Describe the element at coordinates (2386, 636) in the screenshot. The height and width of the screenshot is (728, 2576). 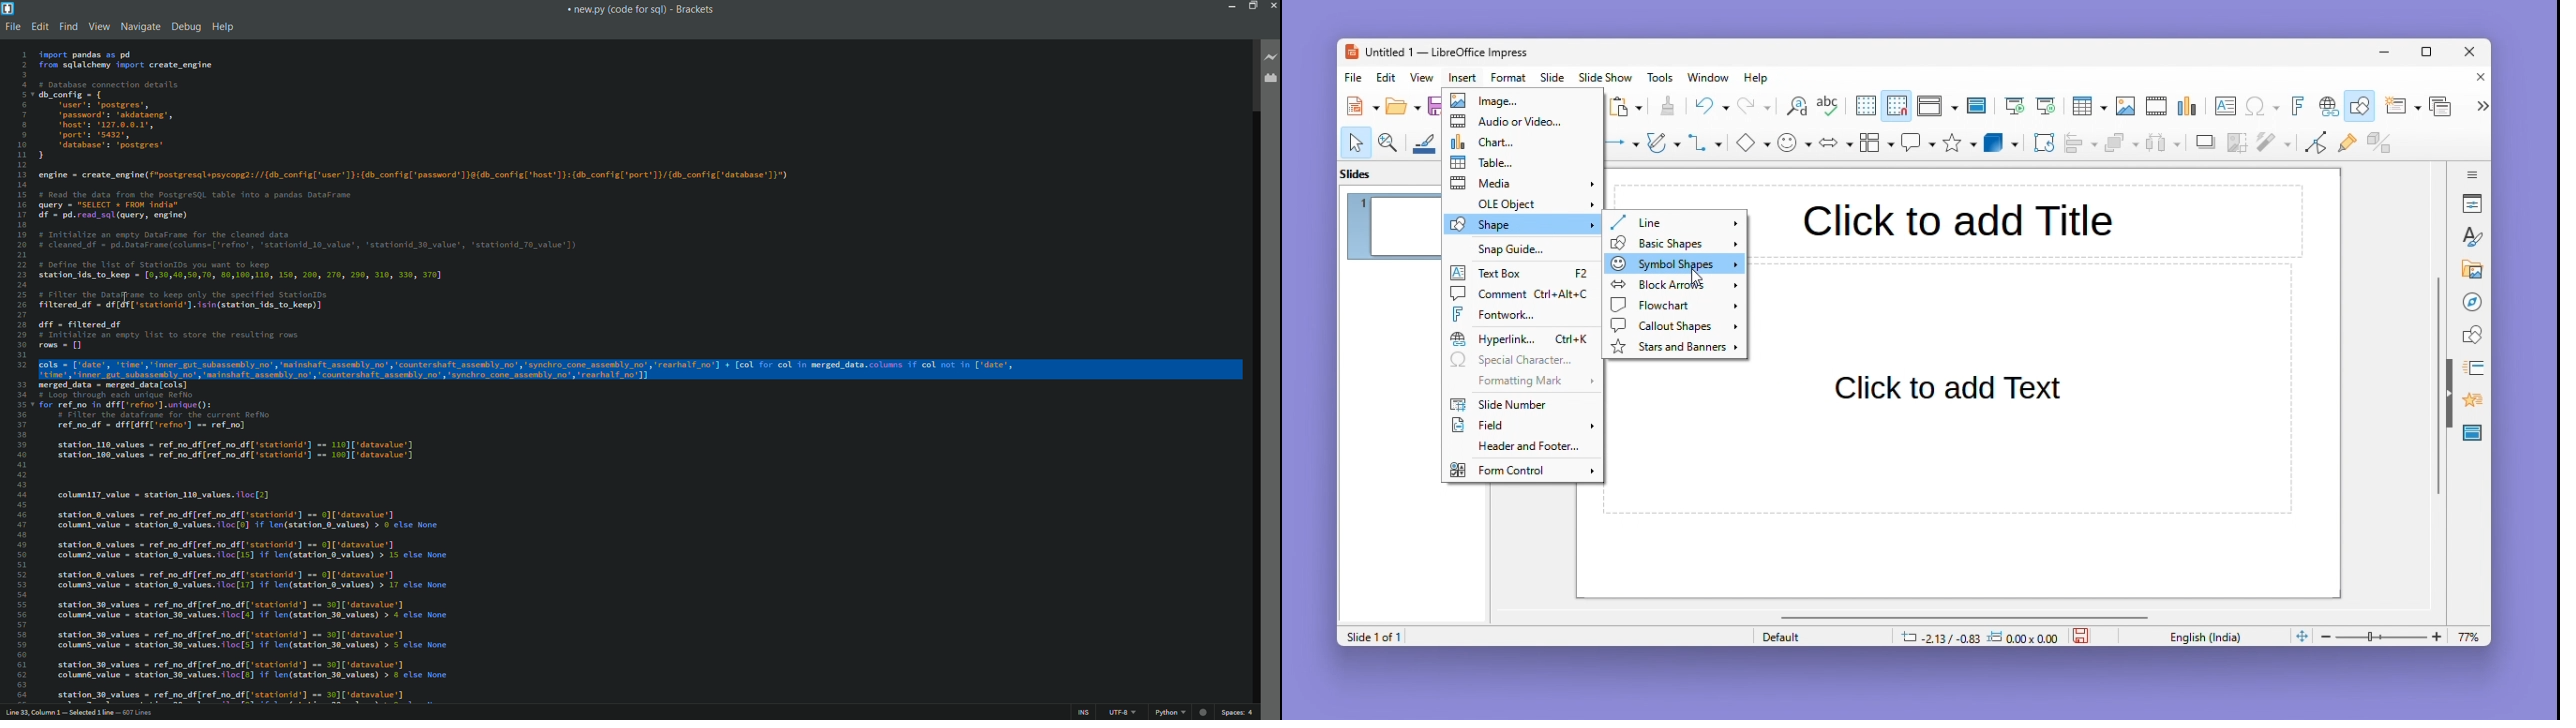
I see `zoom toggle bar` at that location.